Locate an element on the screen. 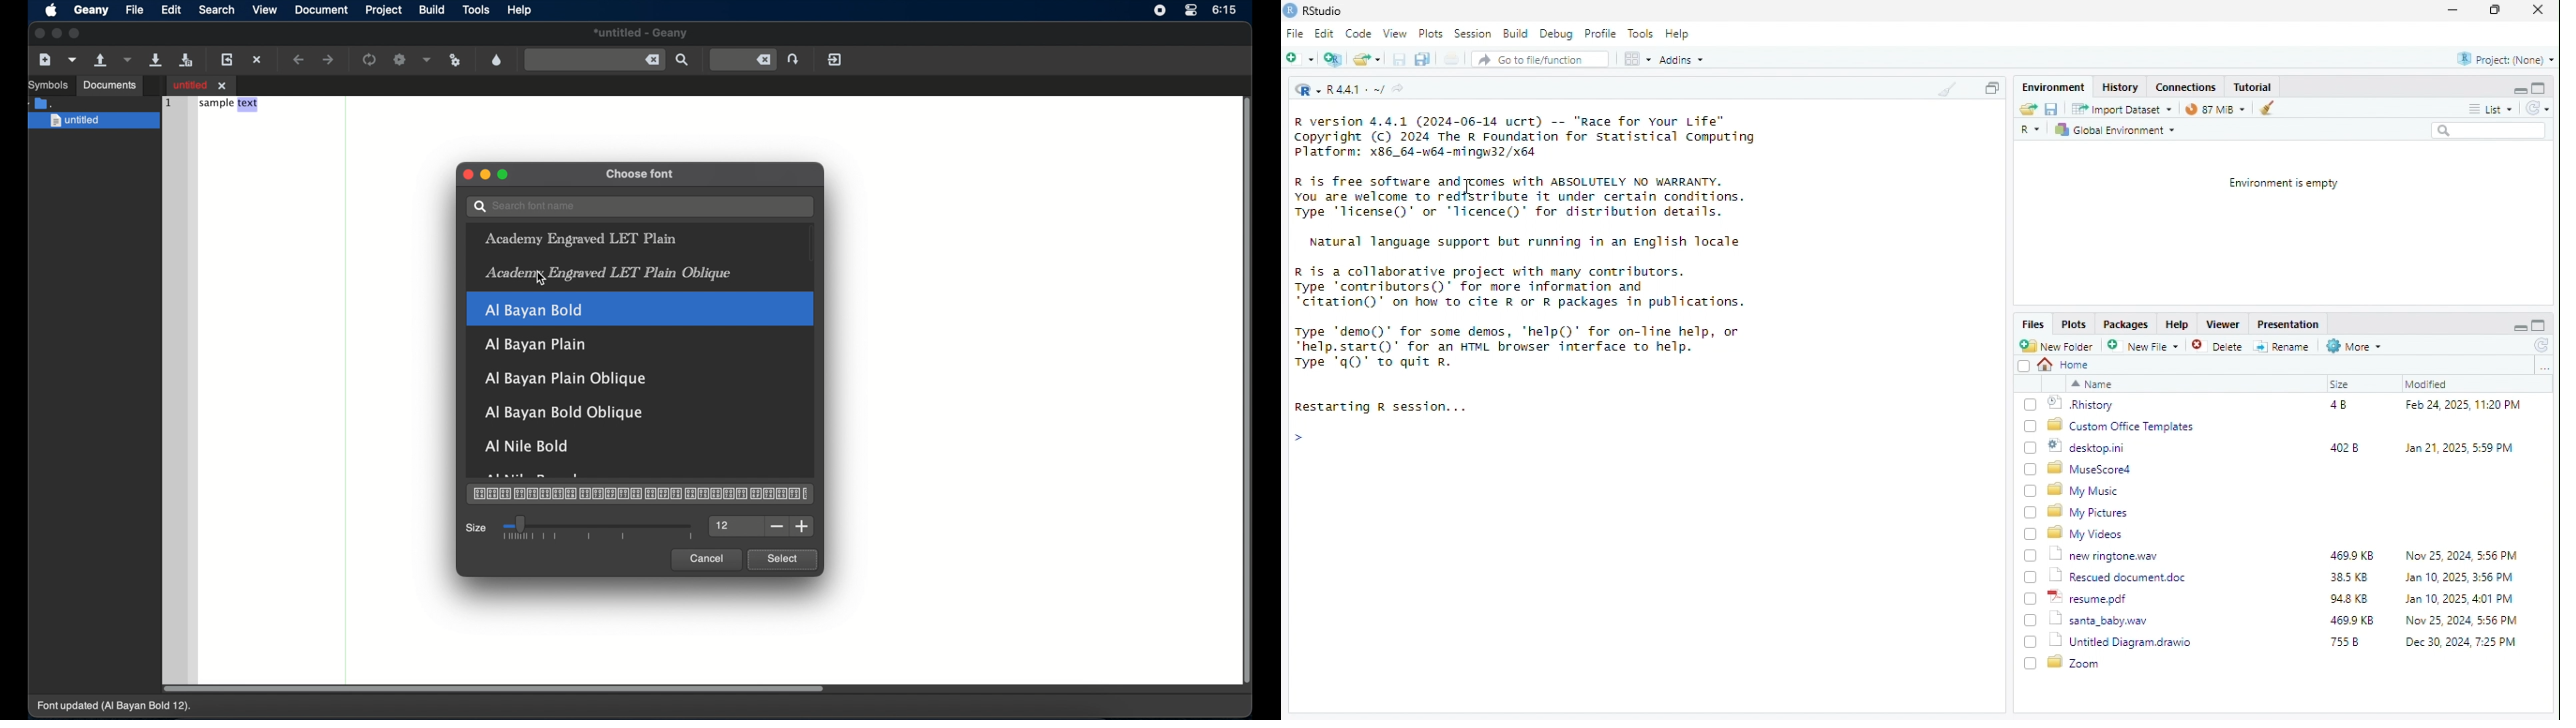 The width and height of the screenshot is (2576, 728). documents is located at coordinates (43, 102).